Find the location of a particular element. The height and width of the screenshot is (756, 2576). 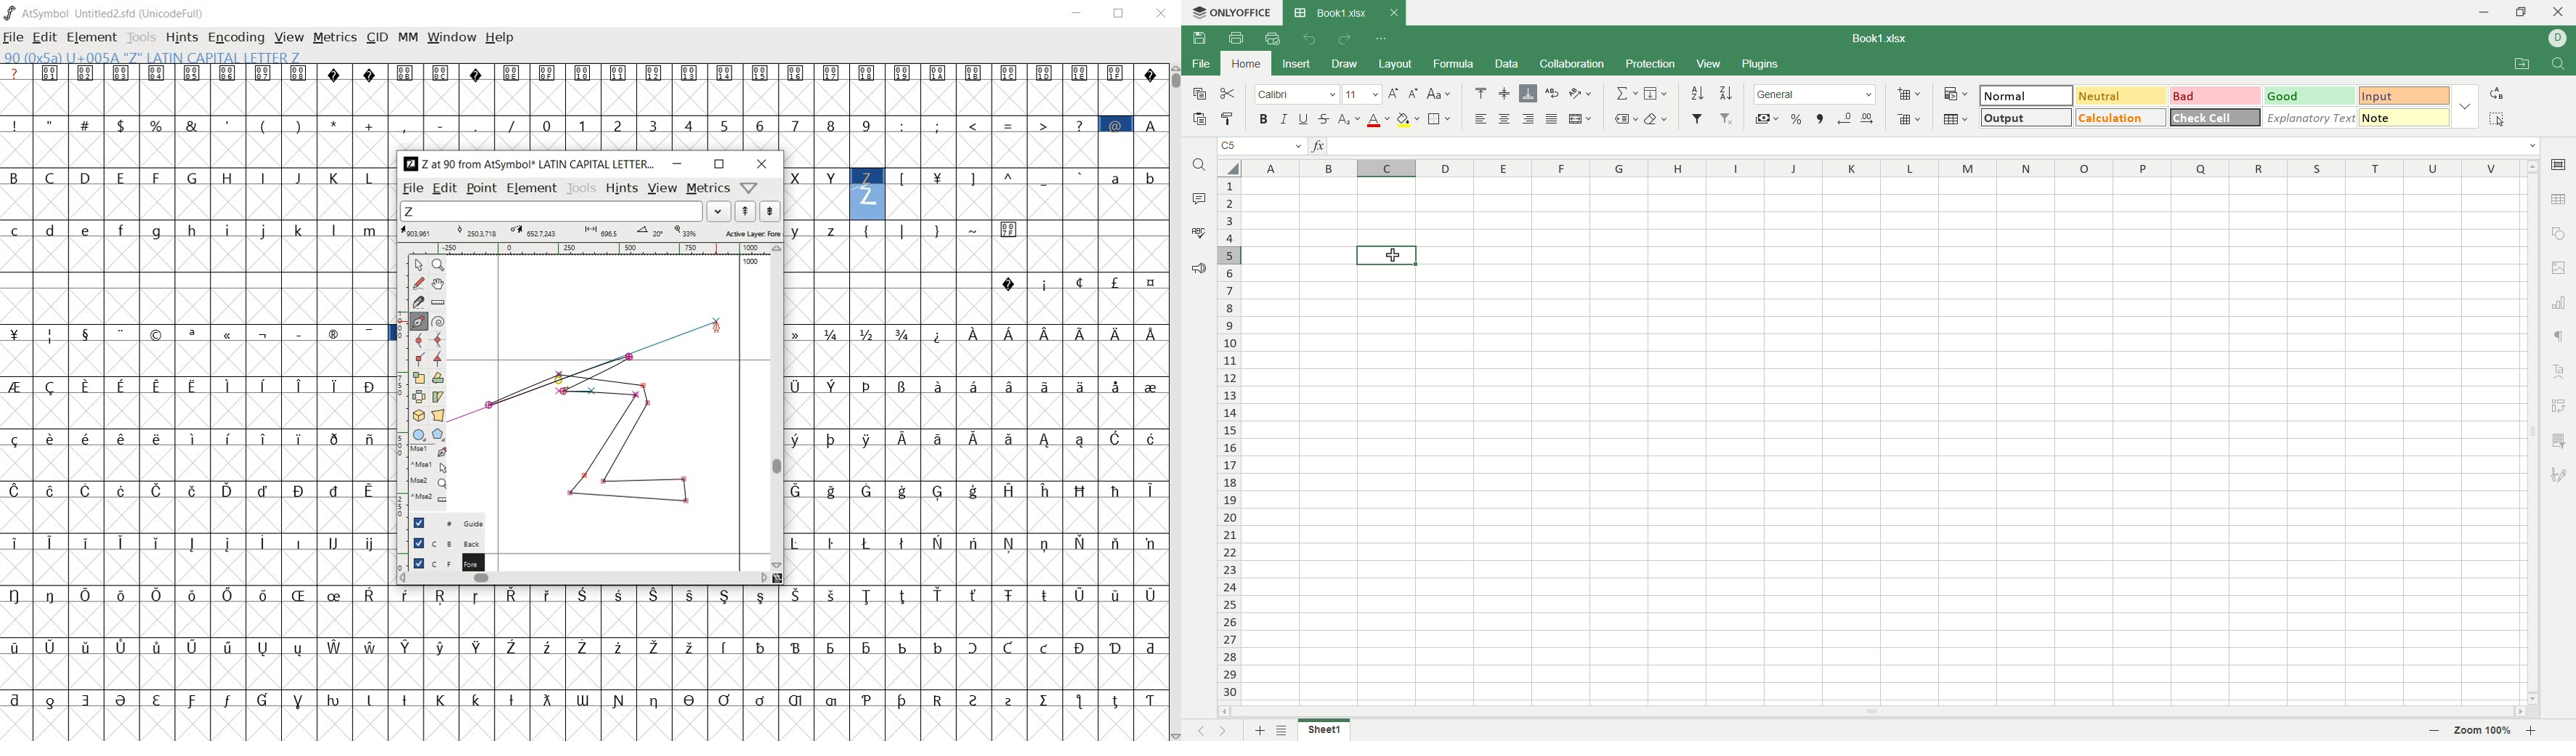

align center is located at coordinates (1507, 120).